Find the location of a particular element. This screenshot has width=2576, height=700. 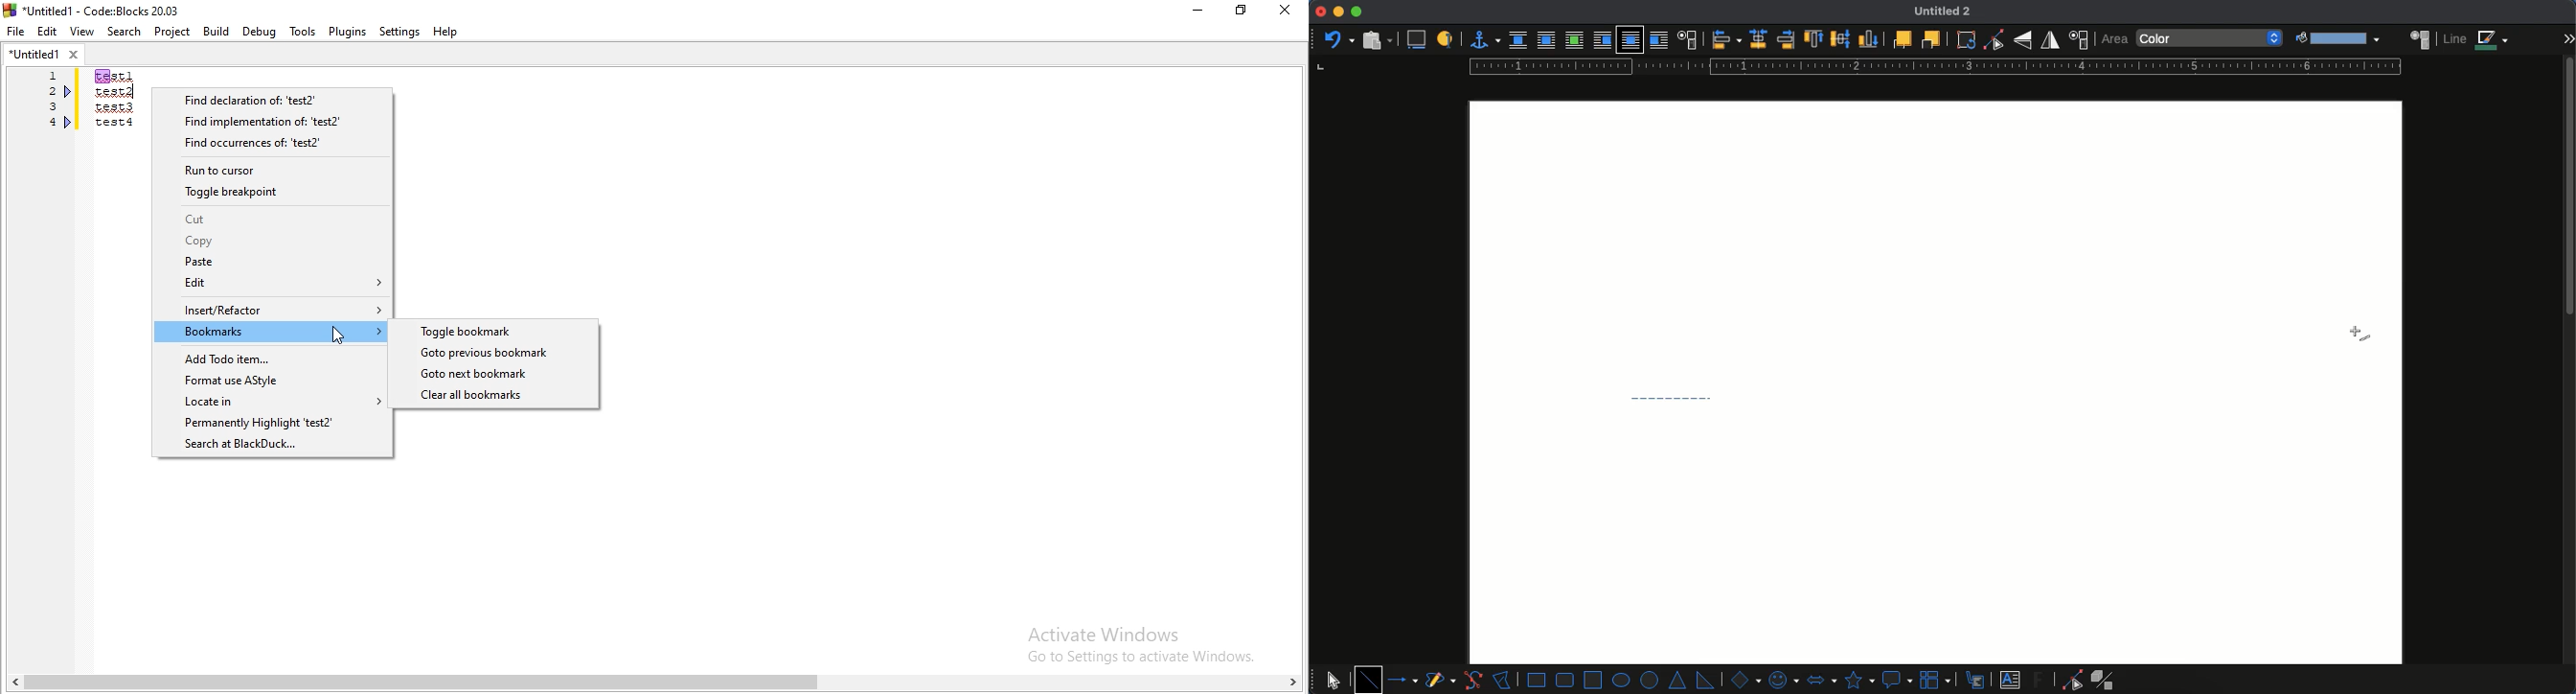

dashed is located at coordinates (1673, 395).